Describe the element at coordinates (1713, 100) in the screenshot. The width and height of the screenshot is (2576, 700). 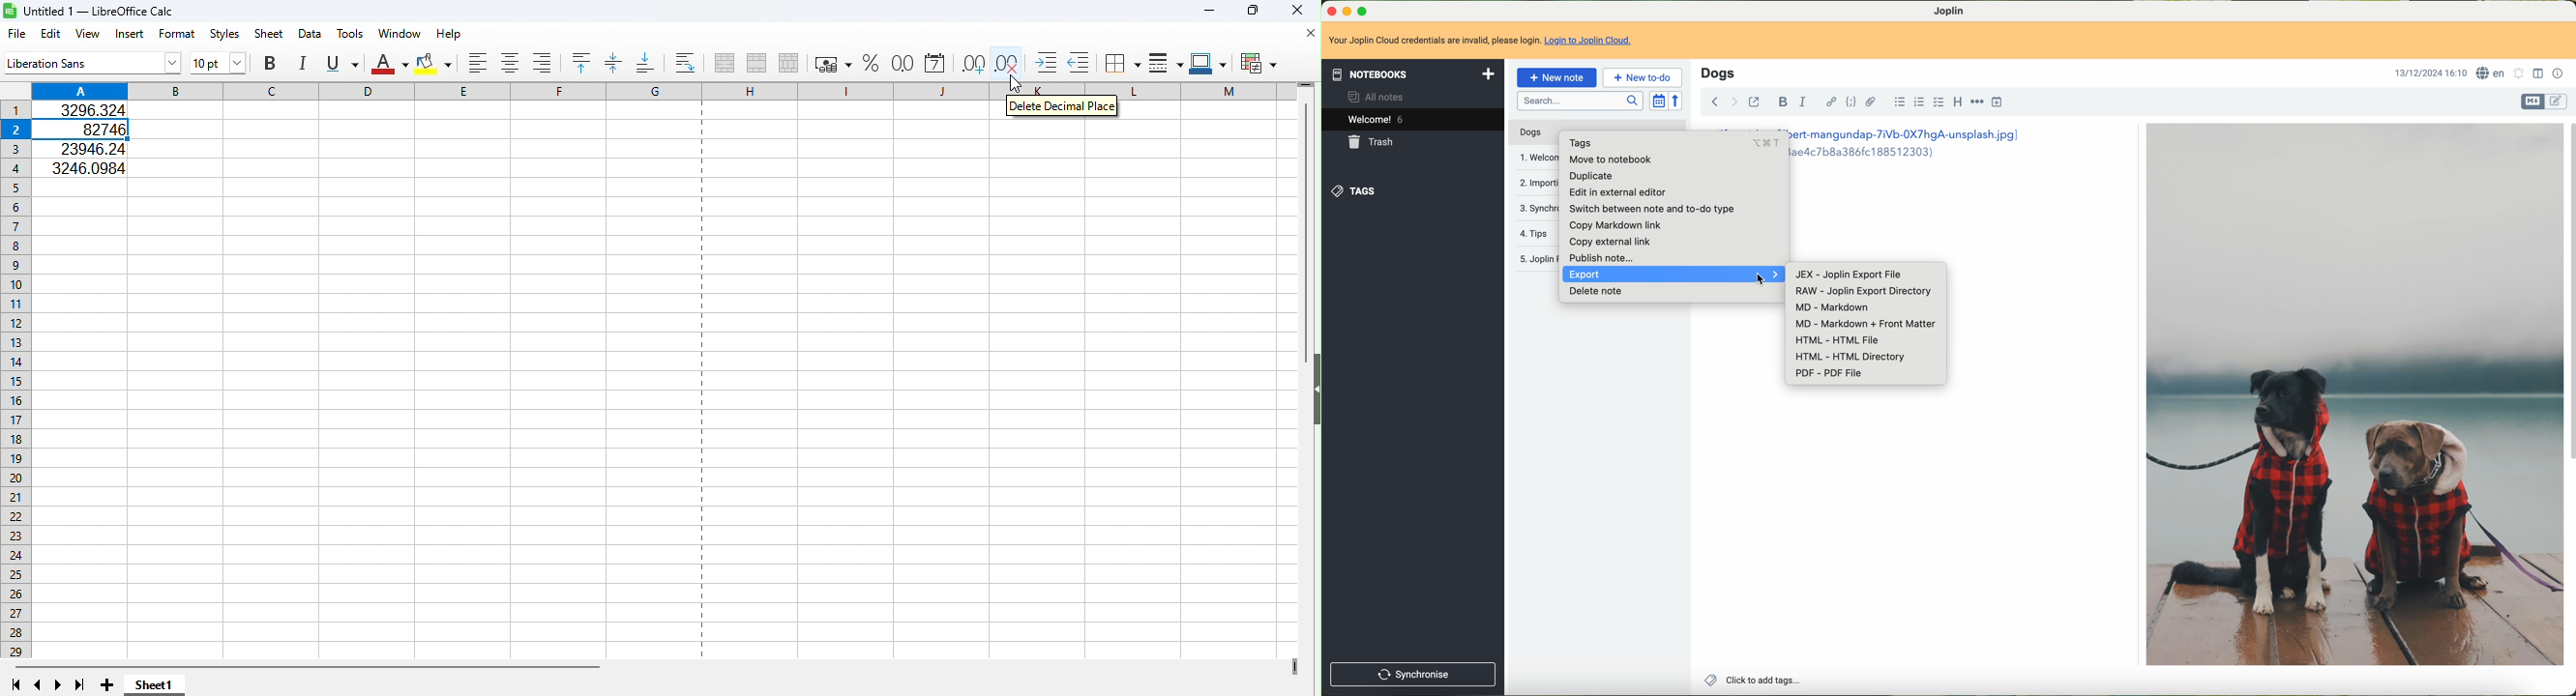
I see `navigate back arrow` at that location.